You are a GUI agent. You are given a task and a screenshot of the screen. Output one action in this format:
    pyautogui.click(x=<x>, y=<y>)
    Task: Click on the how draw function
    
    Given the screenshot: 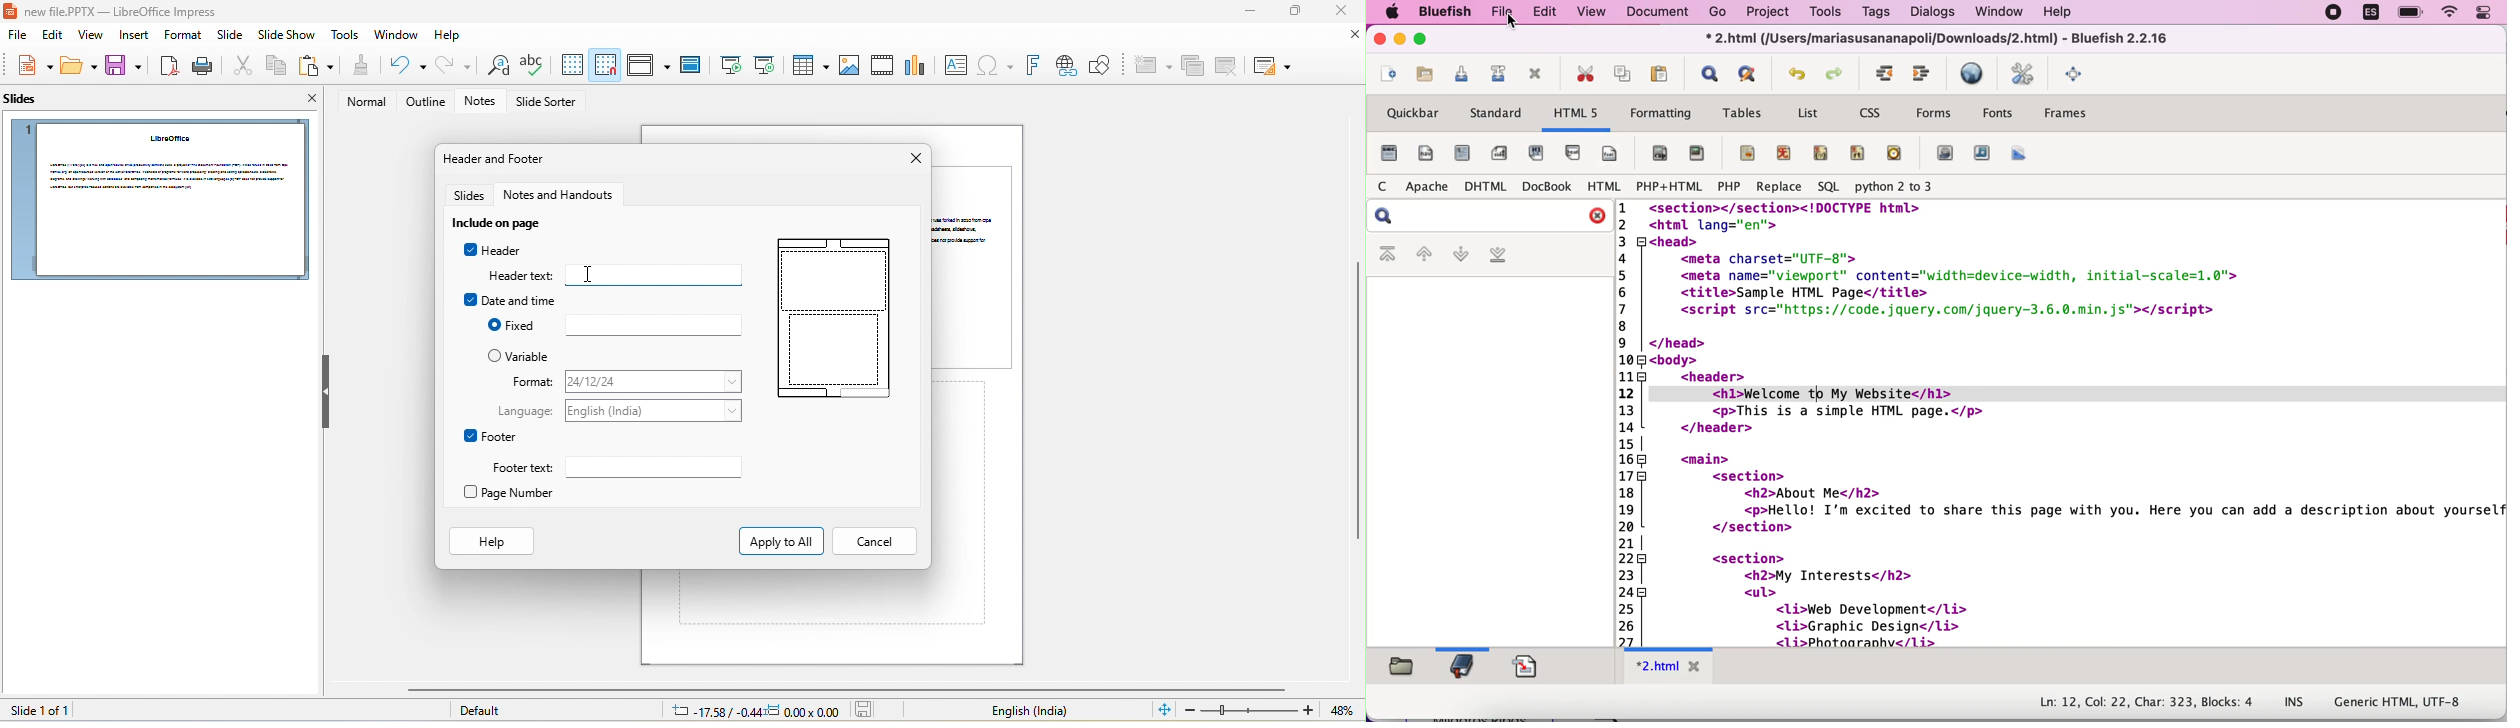 What is the action you would take?
    pyautogui.click(x=1101, y=66)
    